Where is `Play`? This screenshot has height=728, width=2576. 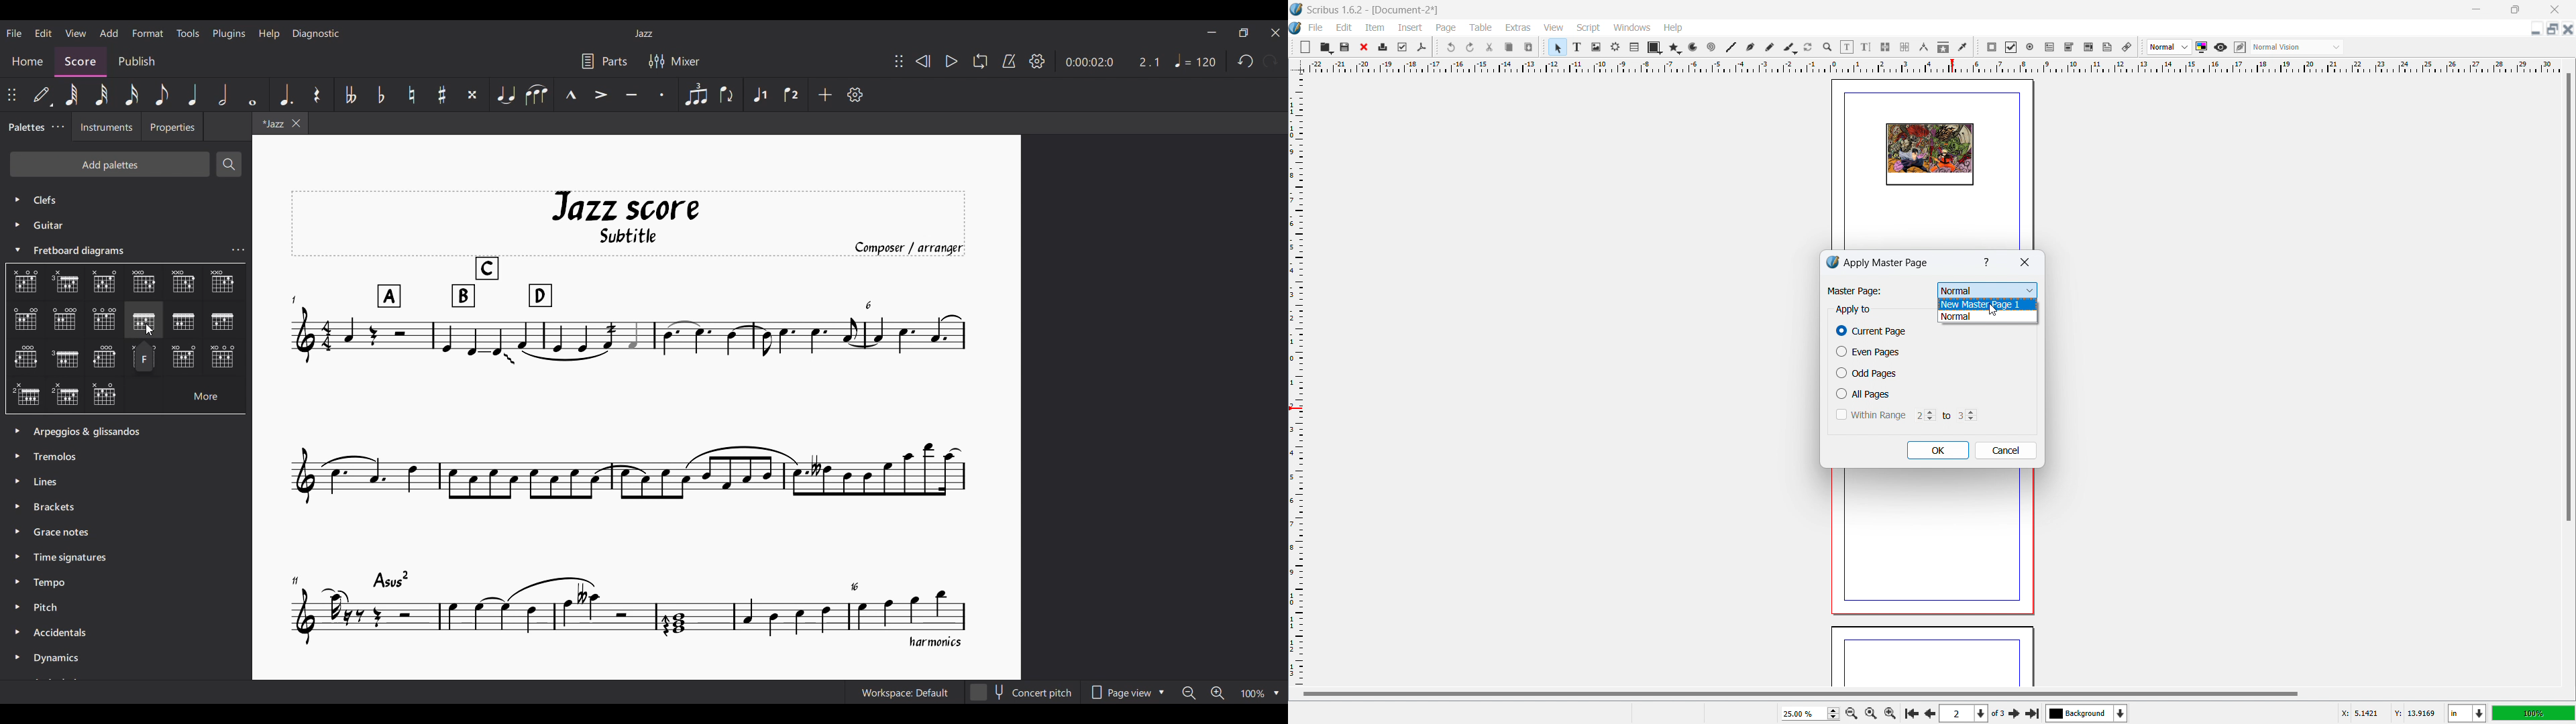 Play is located at coordinates (953, 62).